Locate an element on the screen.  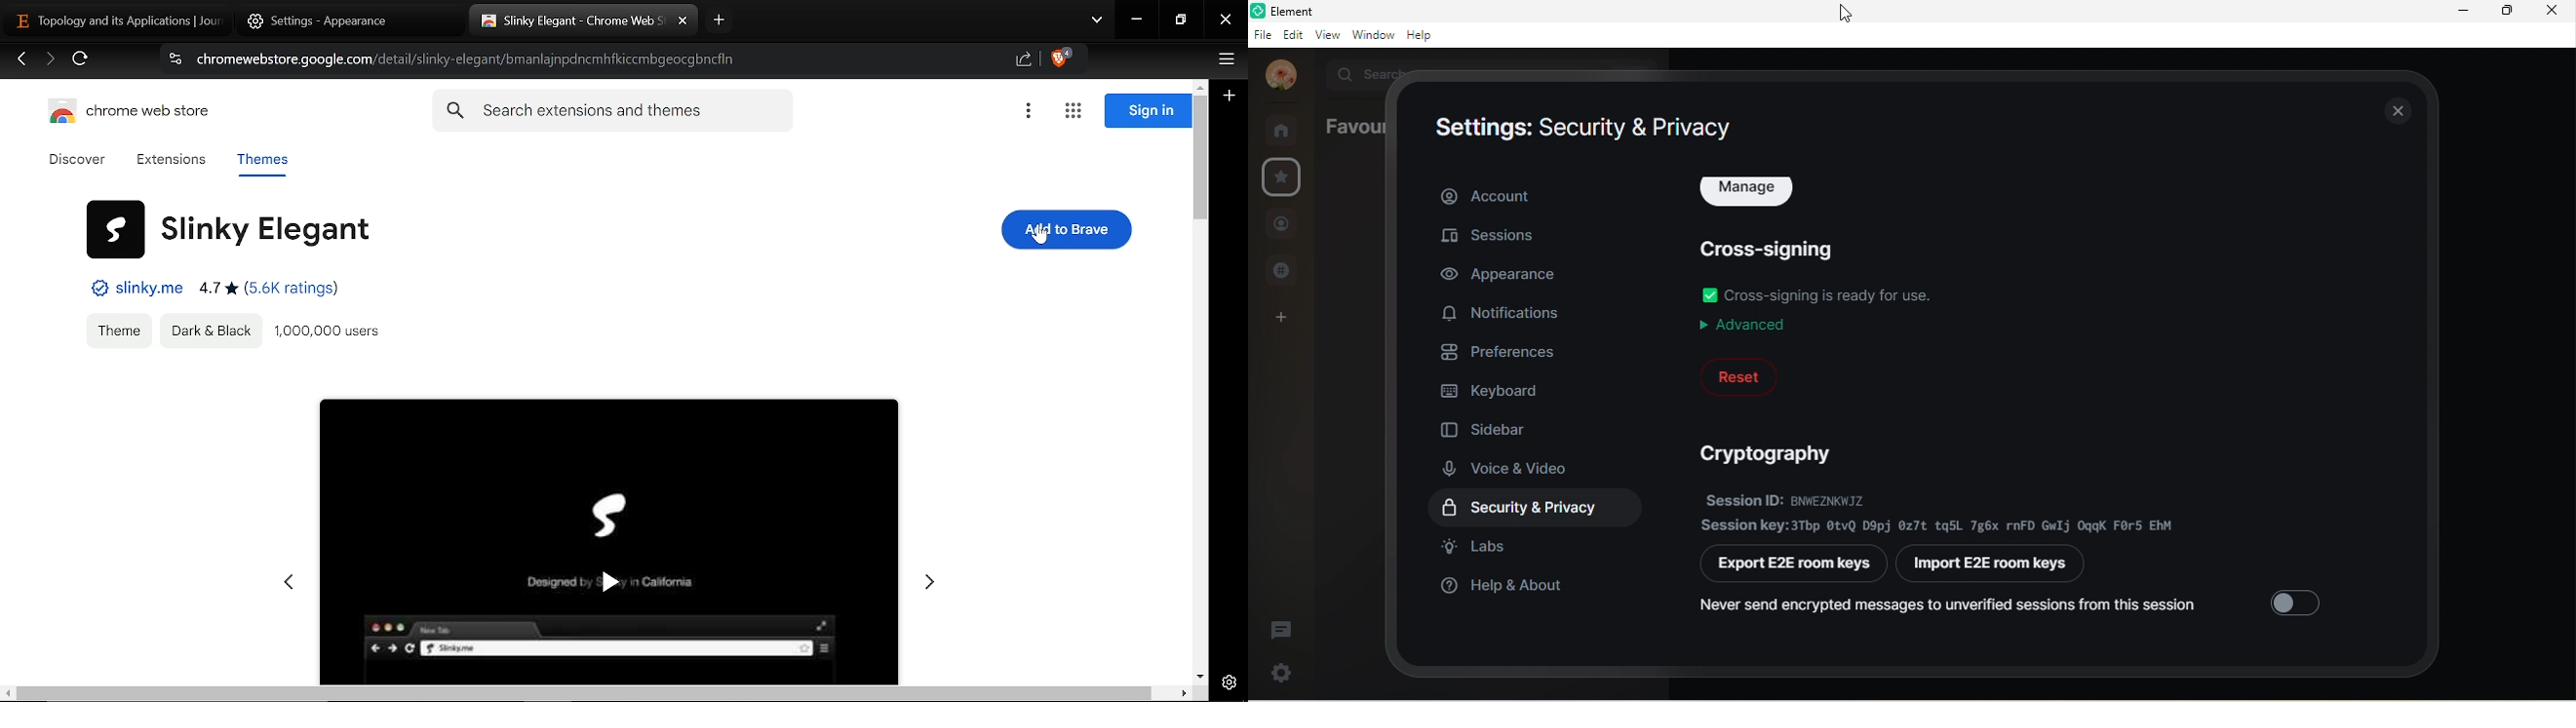
settings: security and privacy is located at coordinates (1585, 128).